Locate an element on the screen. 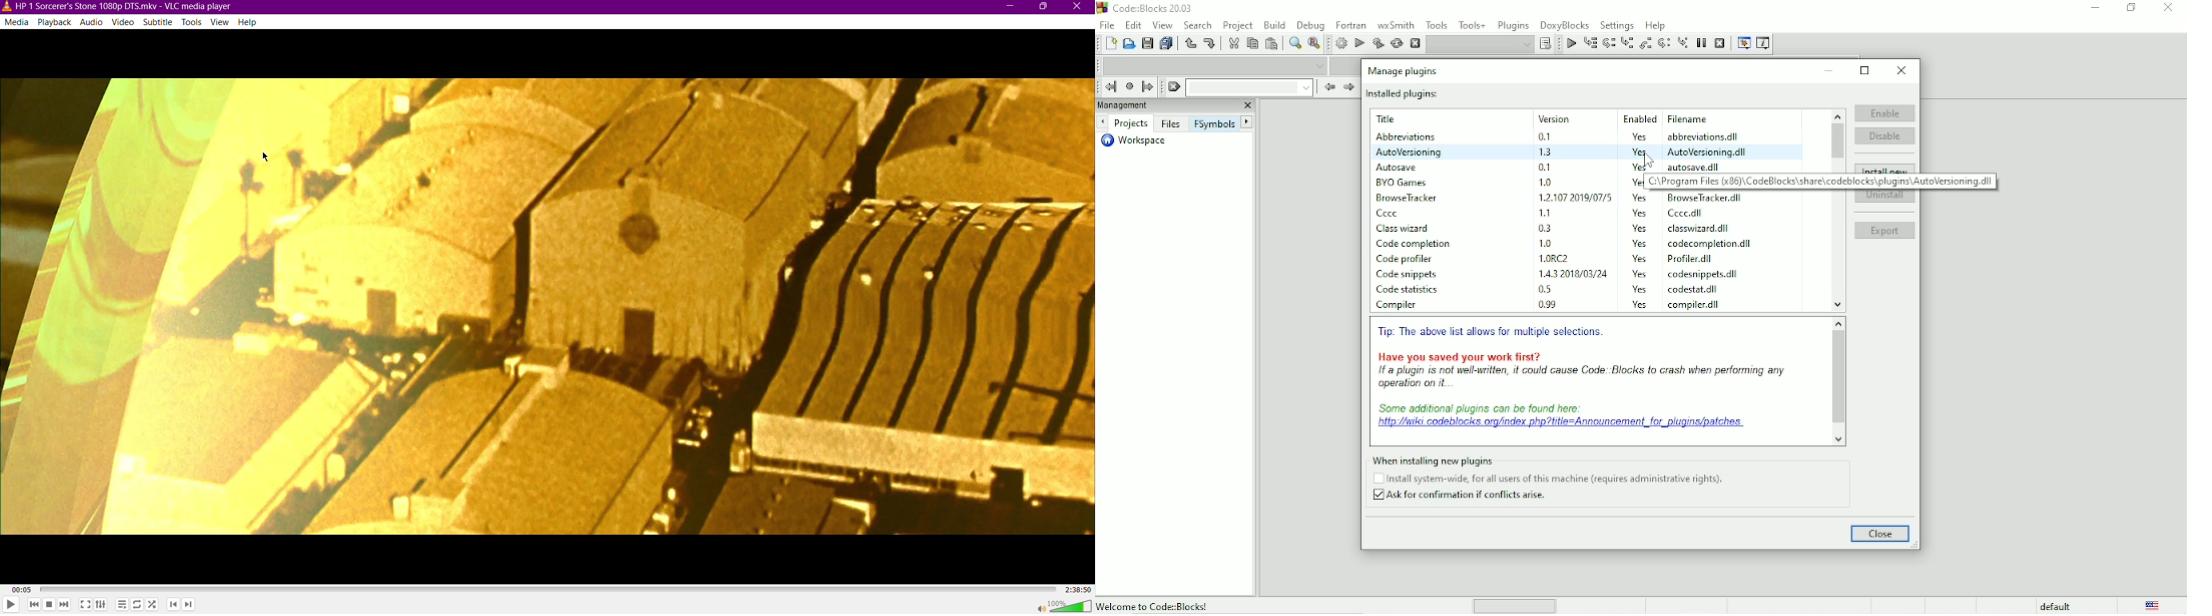   is located at coordinates (1589, 43).